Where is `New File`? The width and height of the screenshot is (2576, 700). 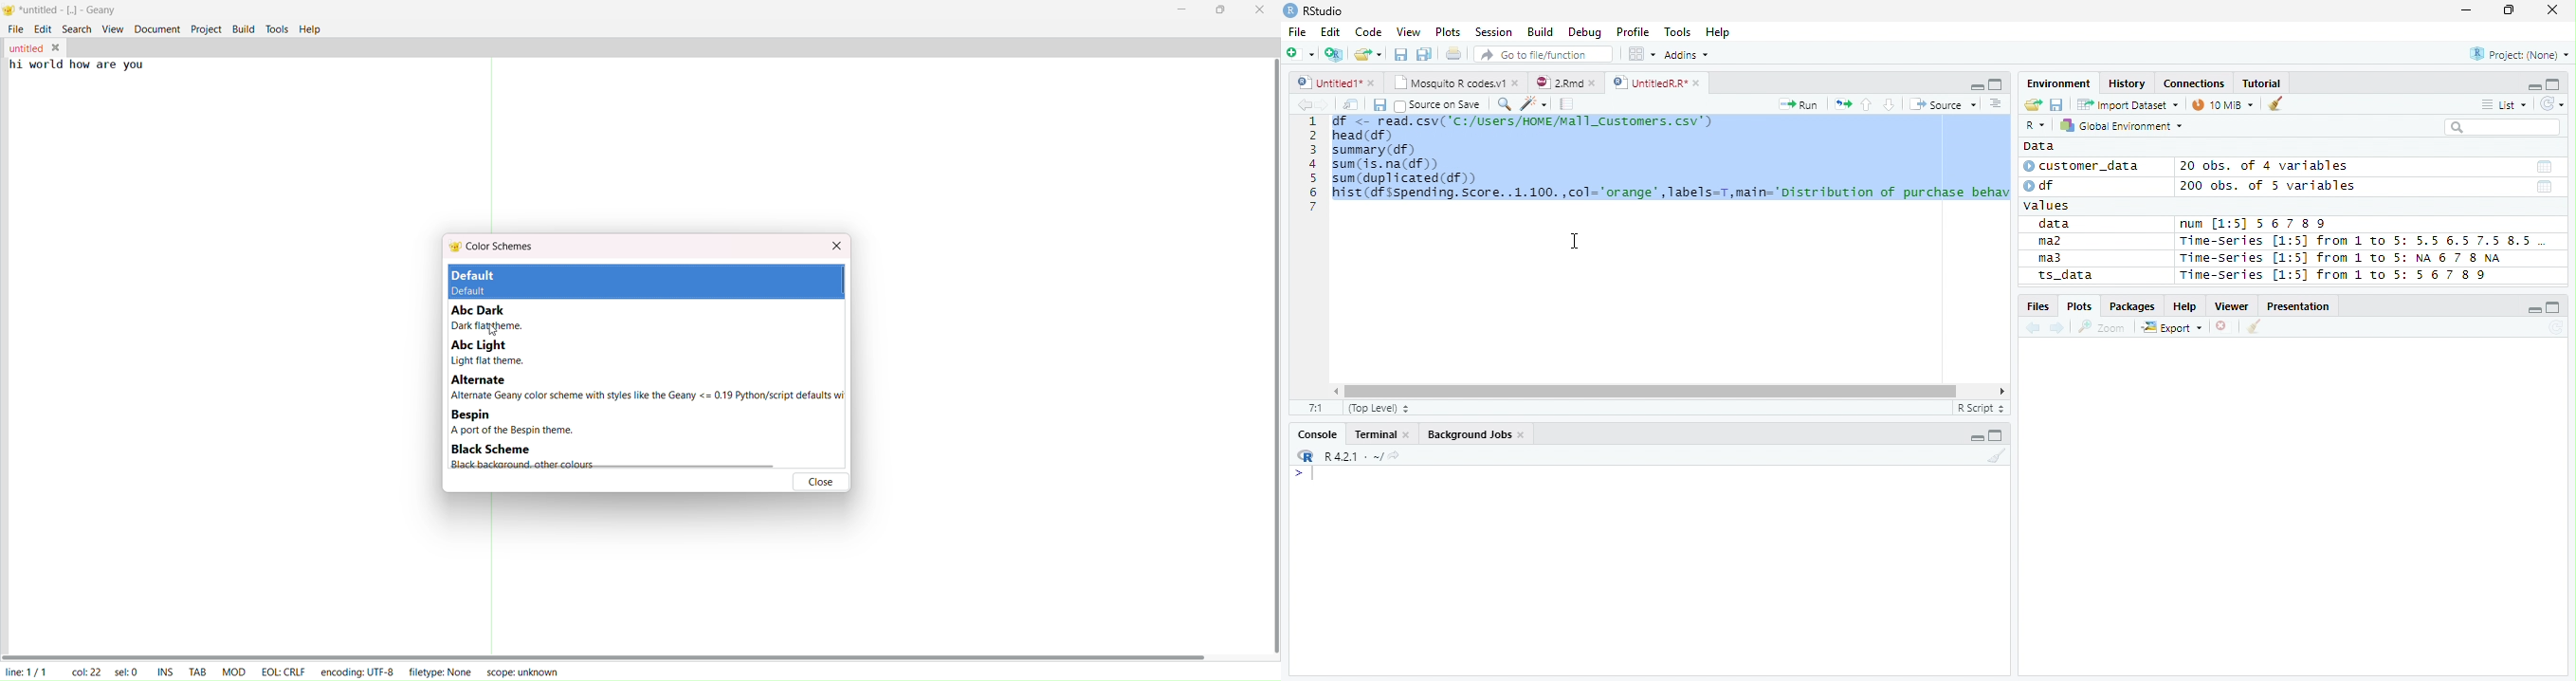
New File is located at coordinates (1301, 53).